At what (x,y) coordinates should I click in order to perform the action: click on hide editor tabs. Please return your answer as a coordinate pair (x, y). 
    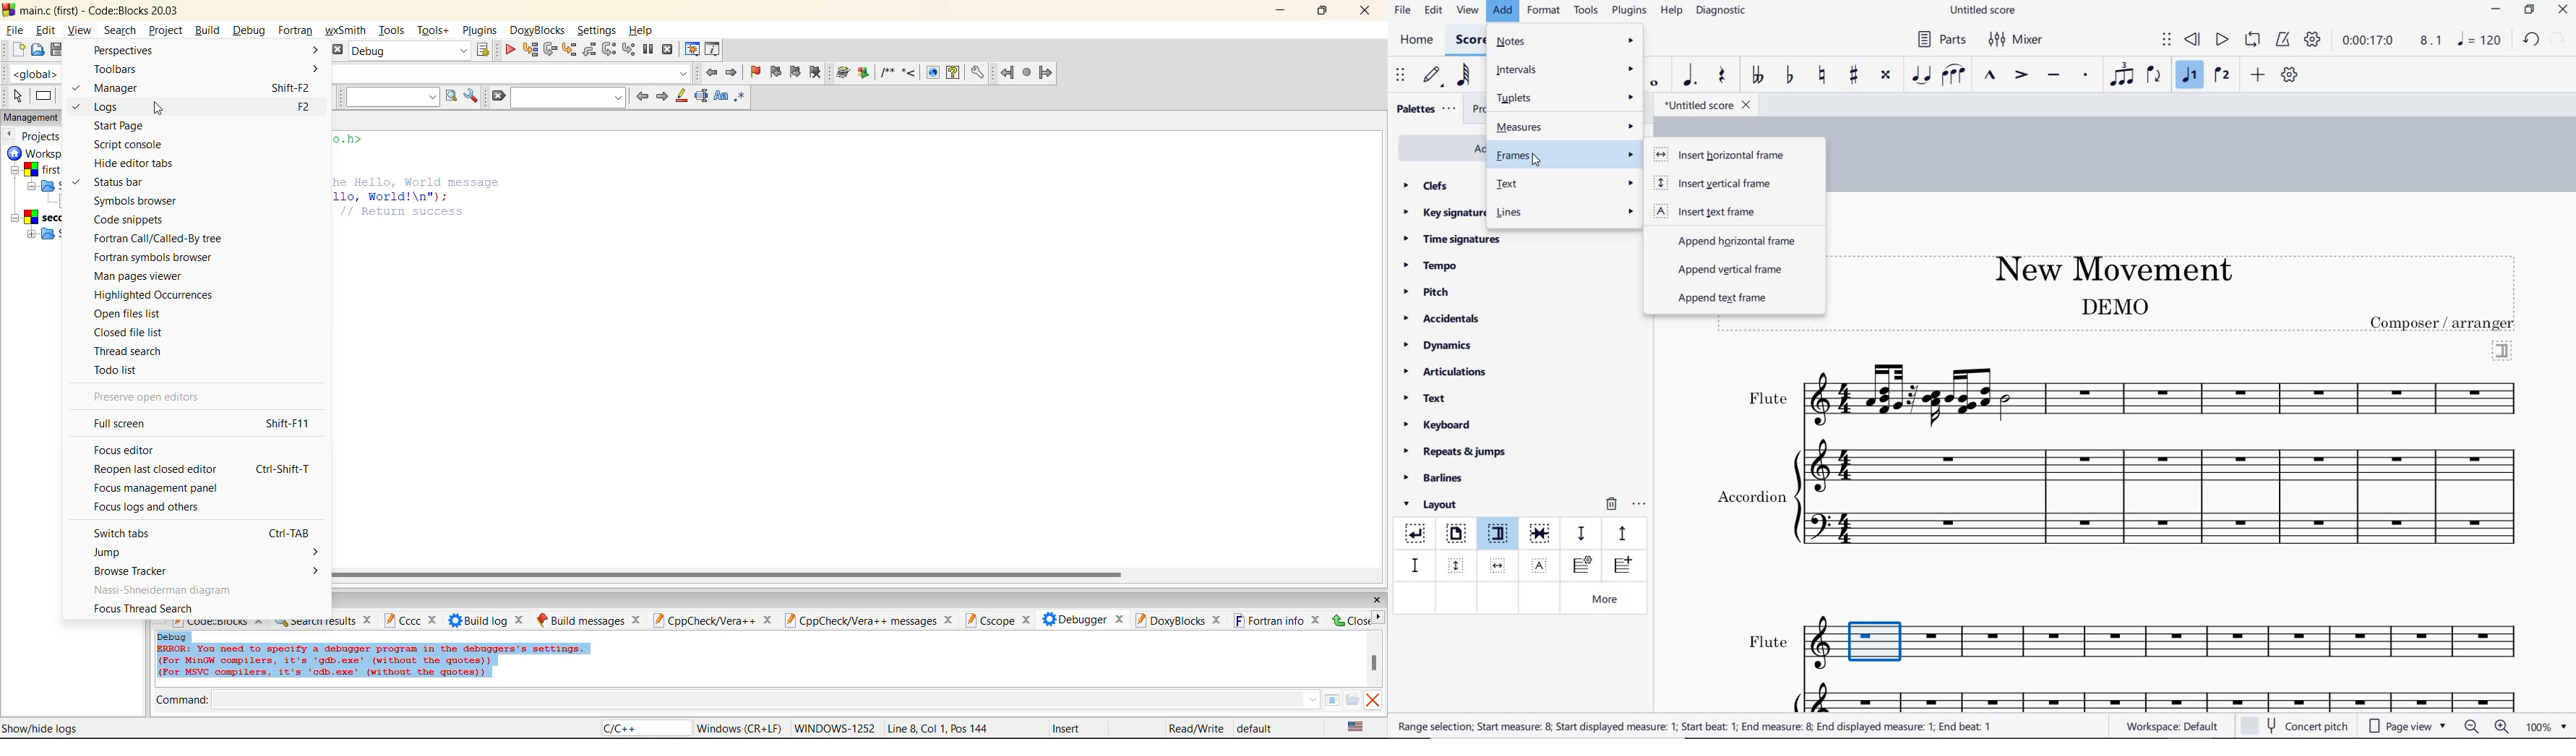
    Looking at the image, I should click on (136, 164).